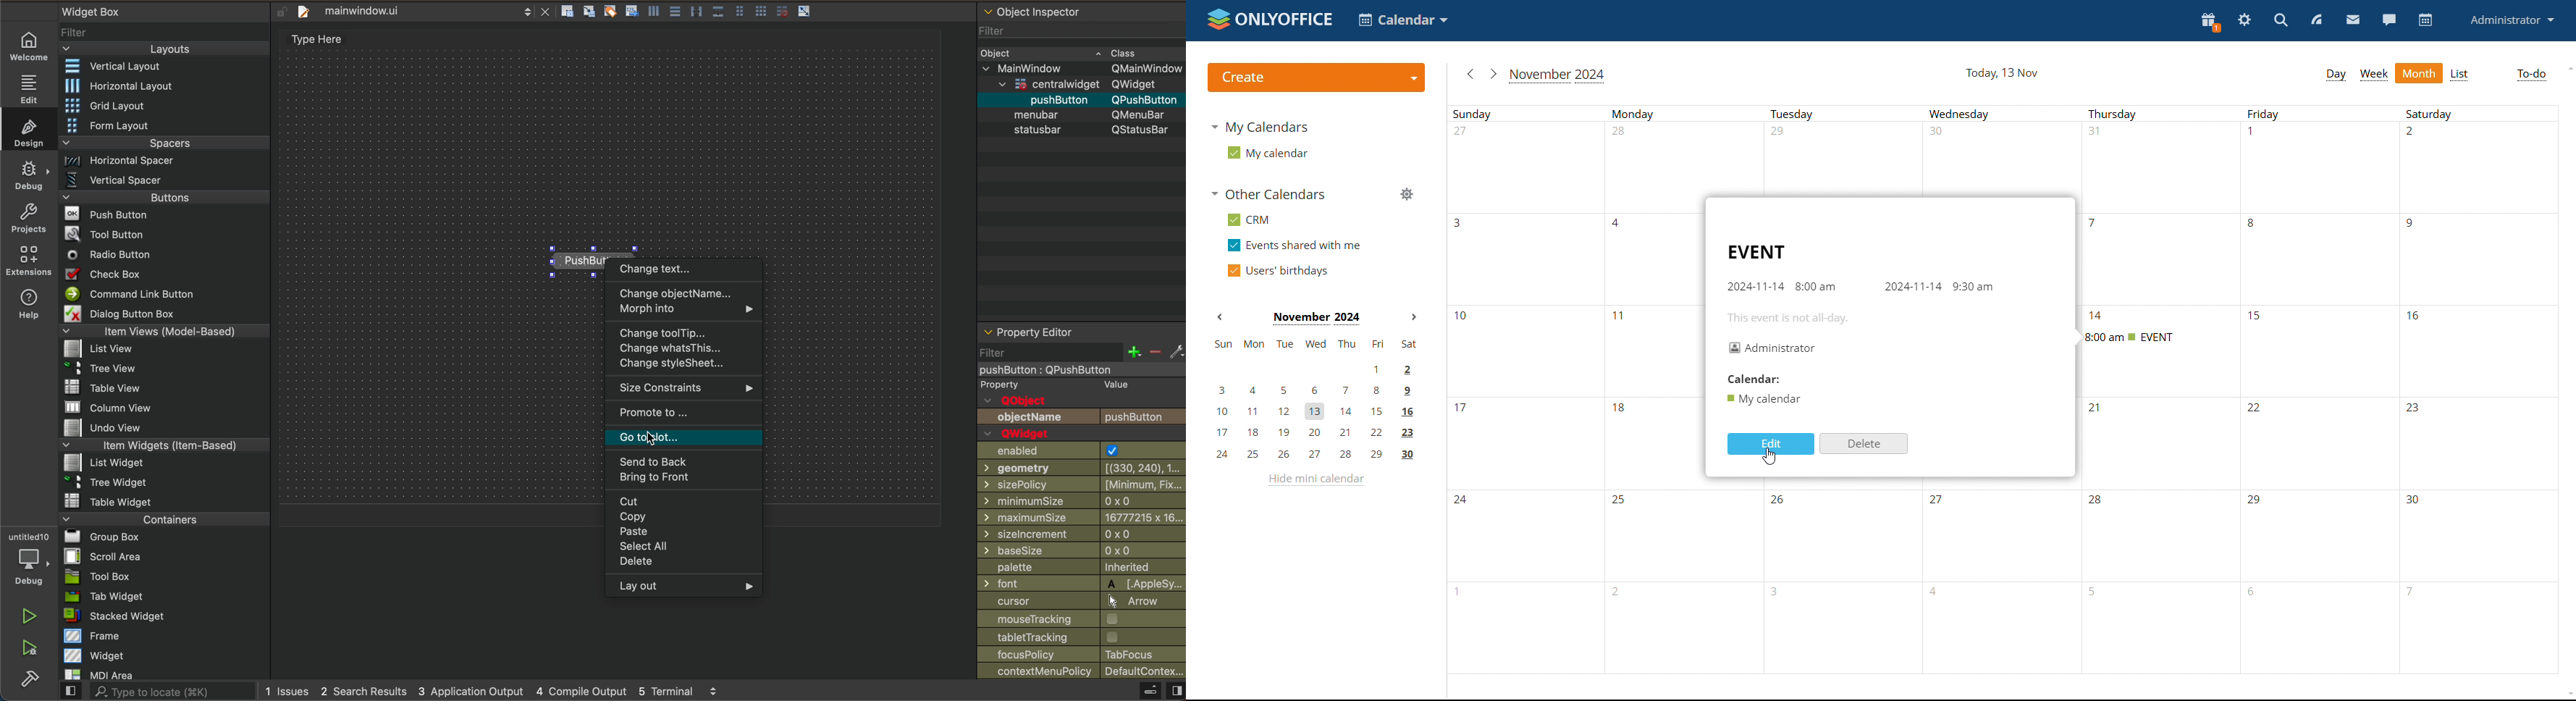  Describe the element at coordinates (1864, 444) in the screenshot. I see `delete event` at that location.